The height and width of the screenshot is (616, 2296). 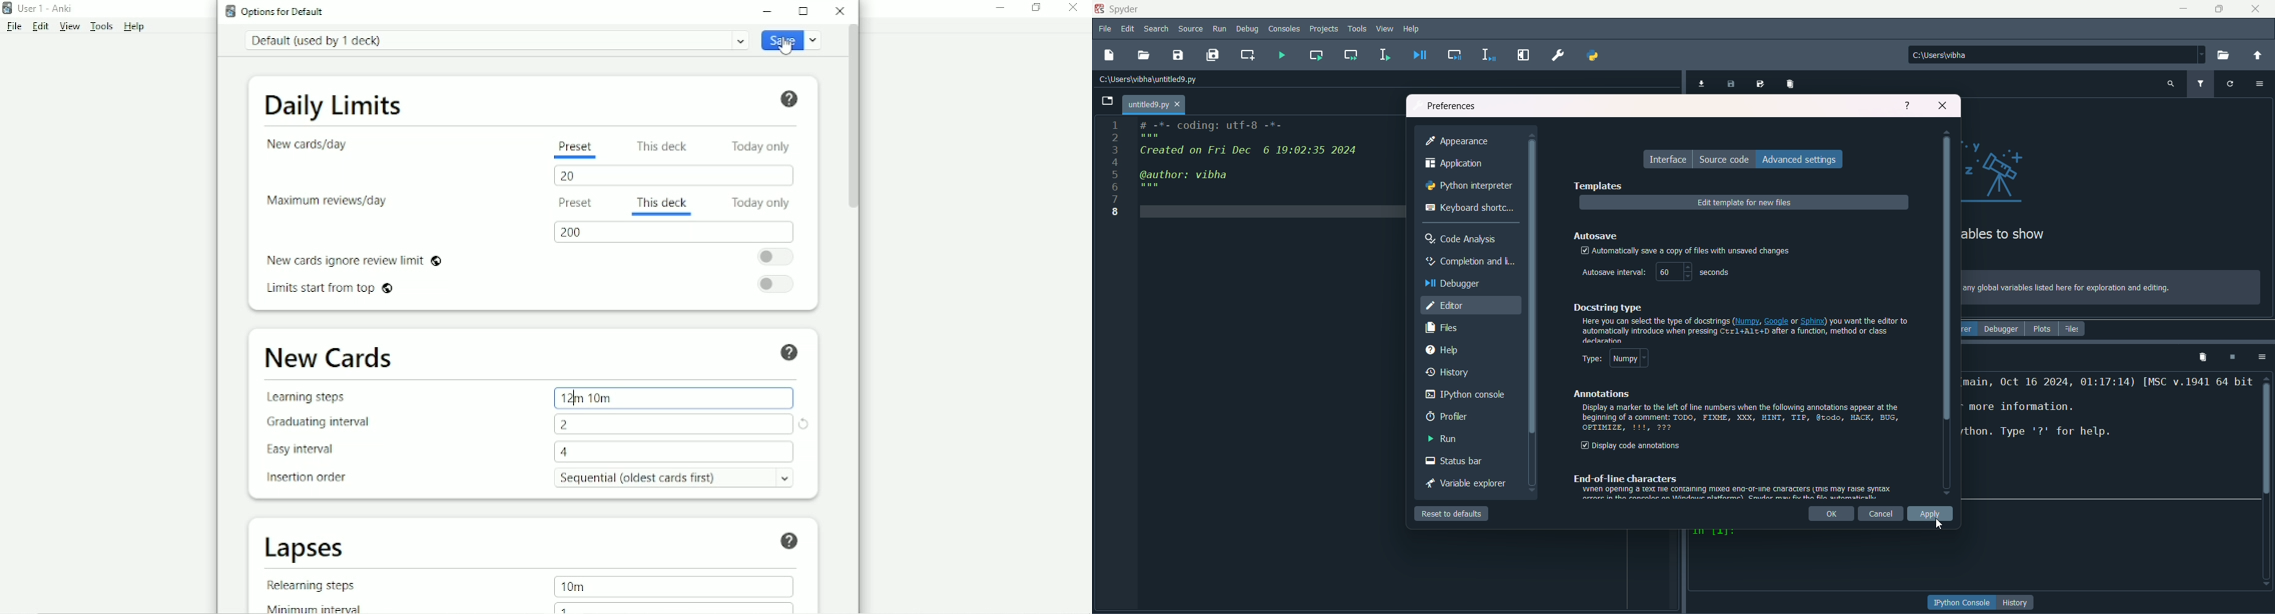 What do you see at coordinates (1456, 55) in the screenshot?
I see `debug cell` at bounding box center [1456, 55].